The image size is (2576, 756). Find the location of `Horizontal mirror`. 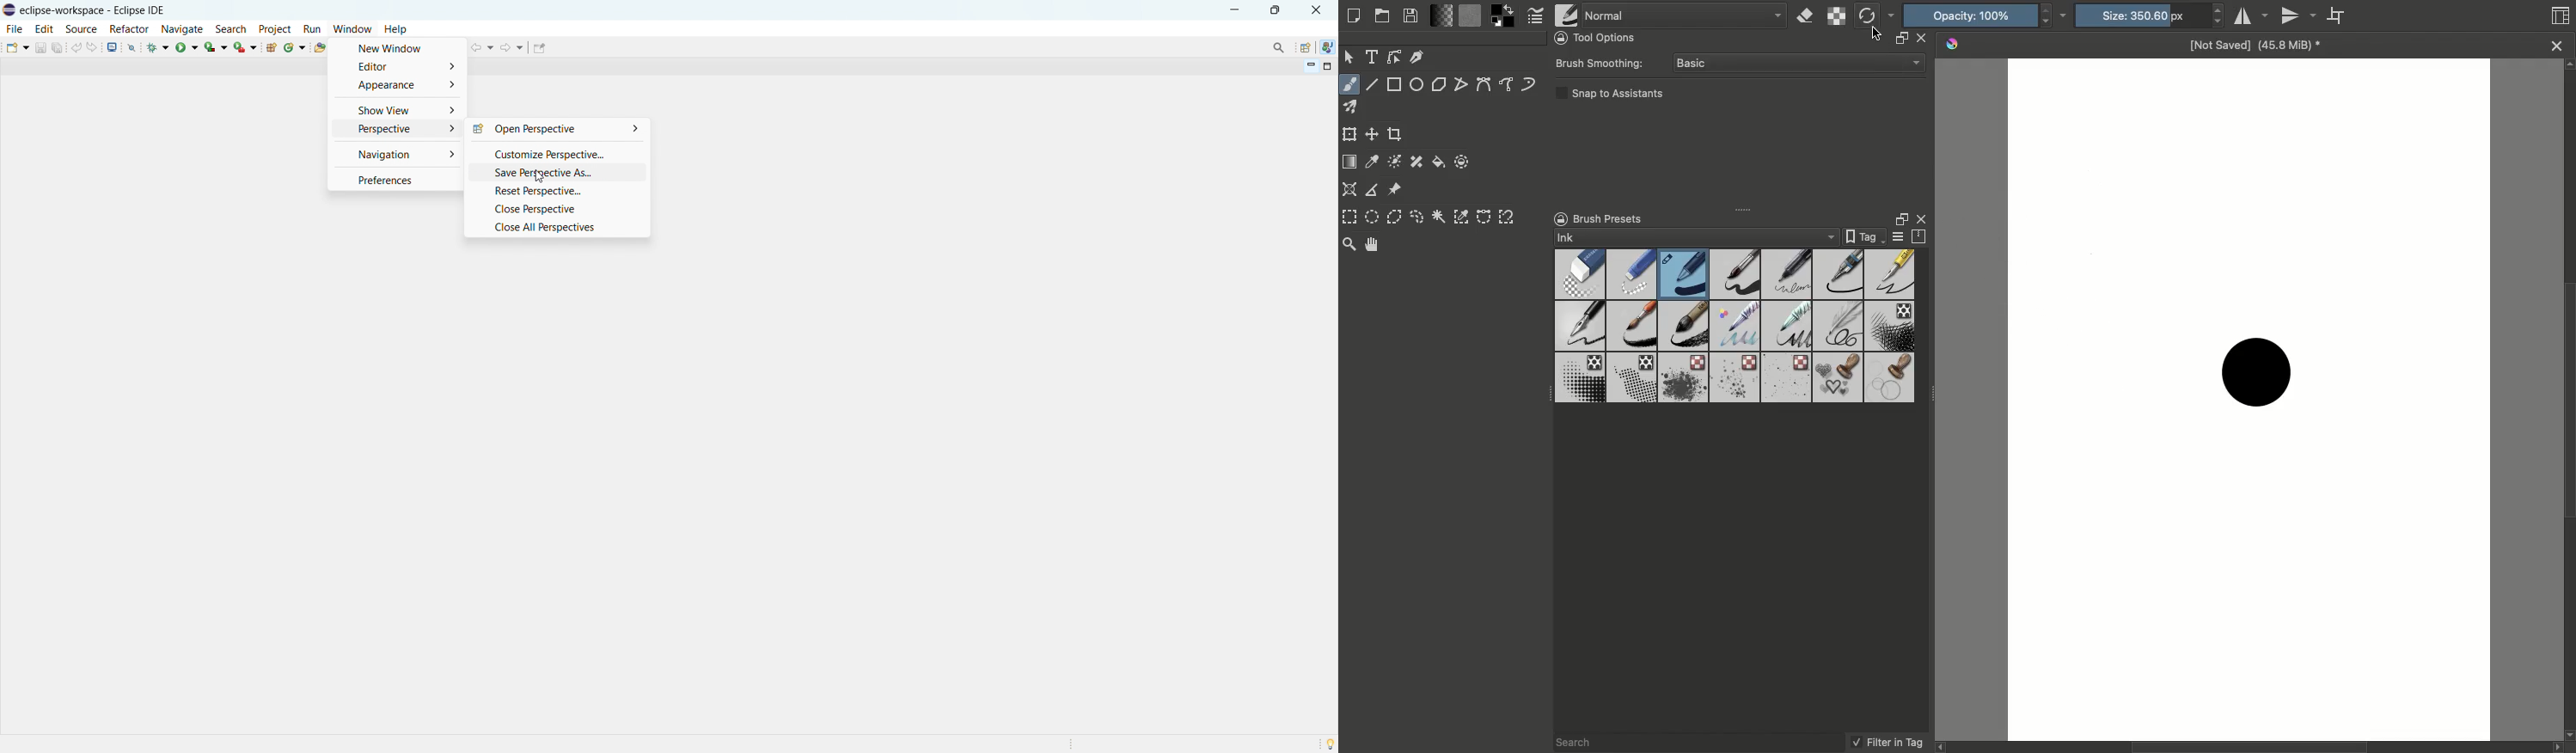

Horizontal mirror is located at coordinates (2252, 17).